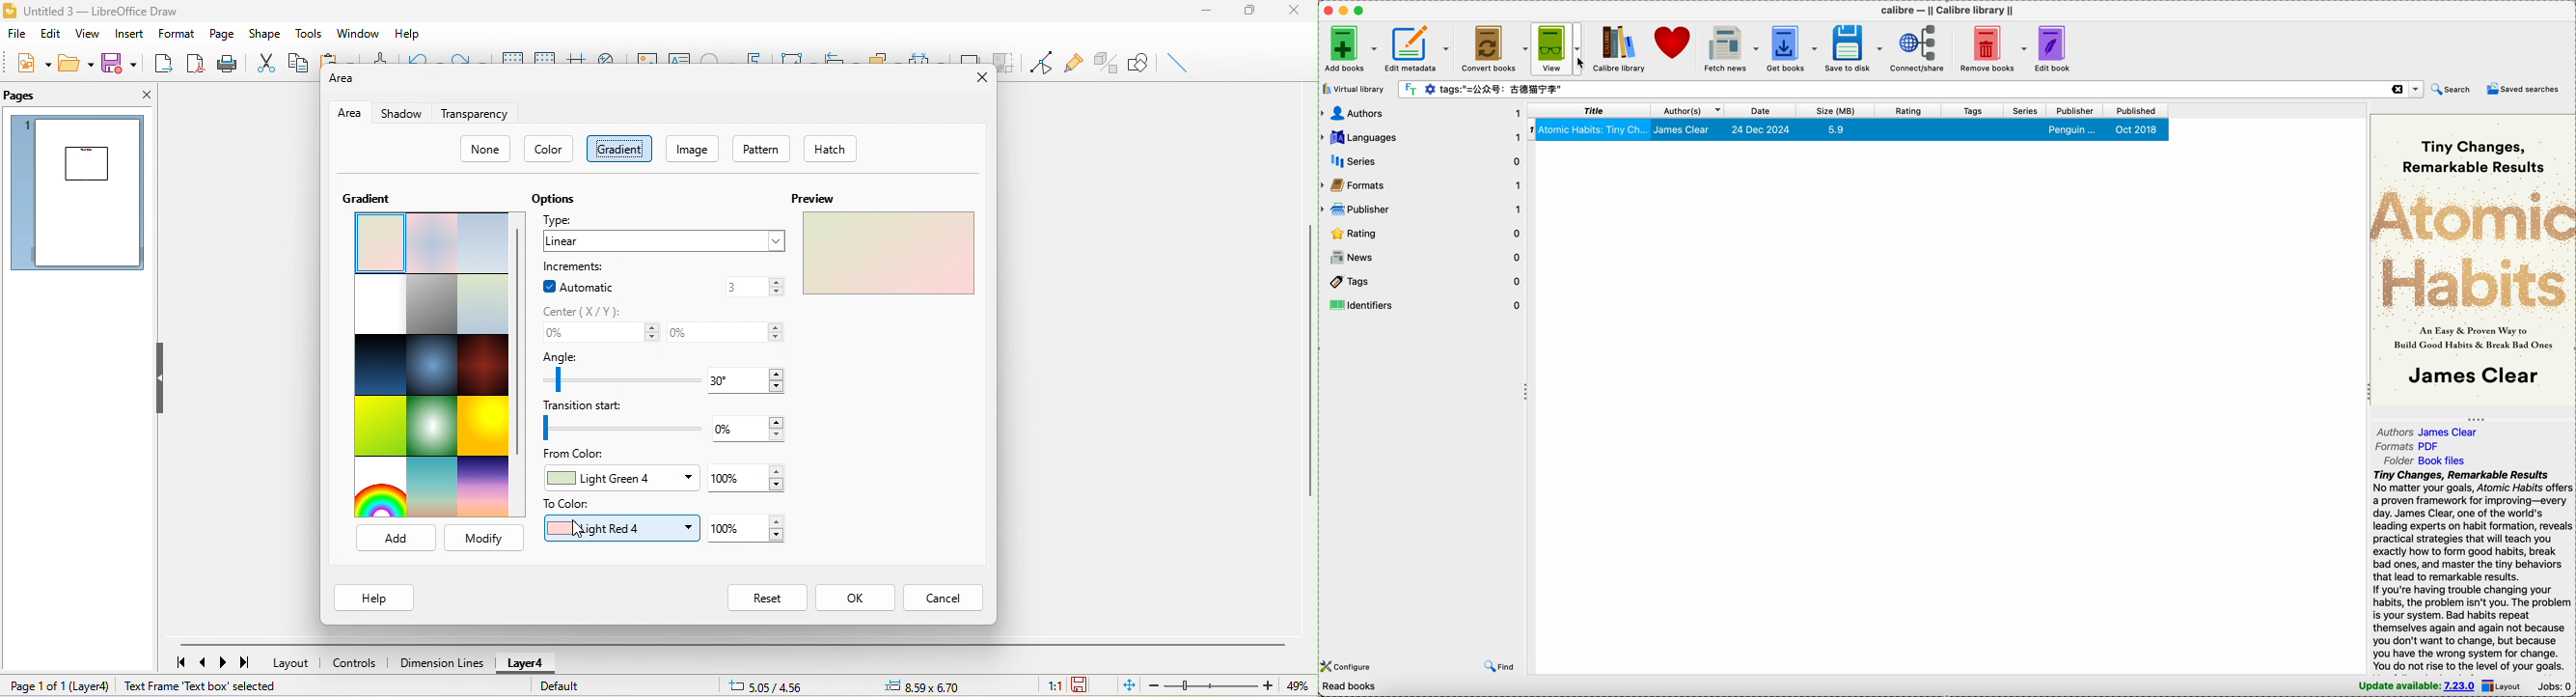 This screenshot has width=2576, height=700. Describe the element at coordinates (379, 56) in the screenshot. I see `clone formatting` at that location.